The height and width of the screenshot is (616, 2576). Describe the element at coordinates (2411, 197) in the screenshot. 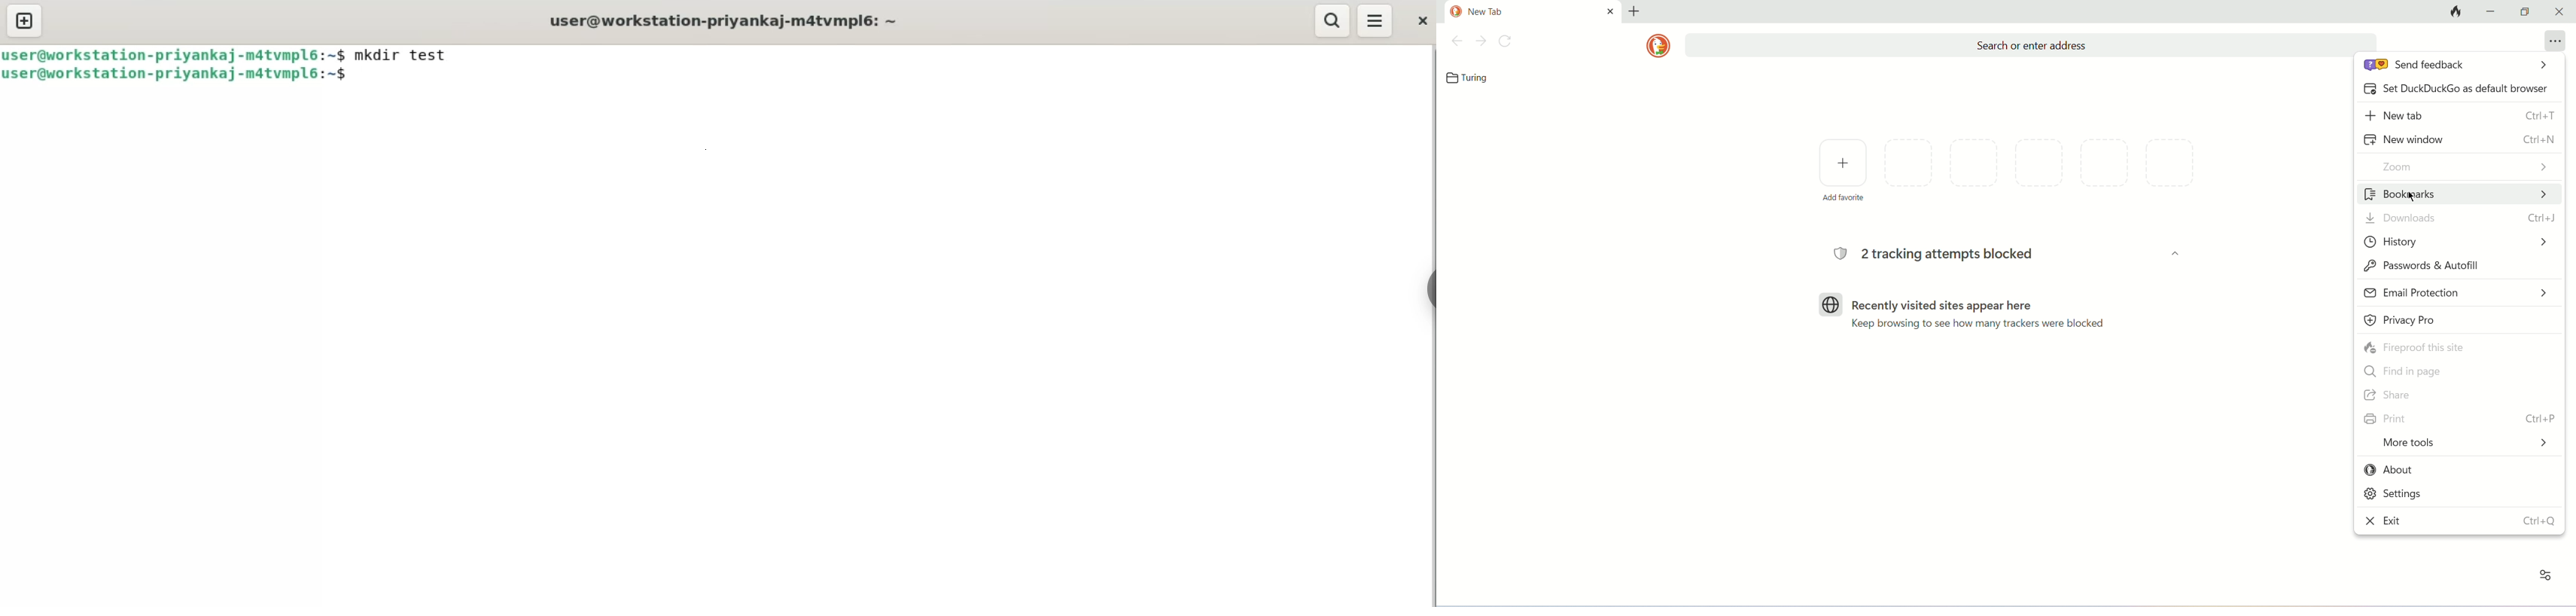

I see `cursor` at that location.